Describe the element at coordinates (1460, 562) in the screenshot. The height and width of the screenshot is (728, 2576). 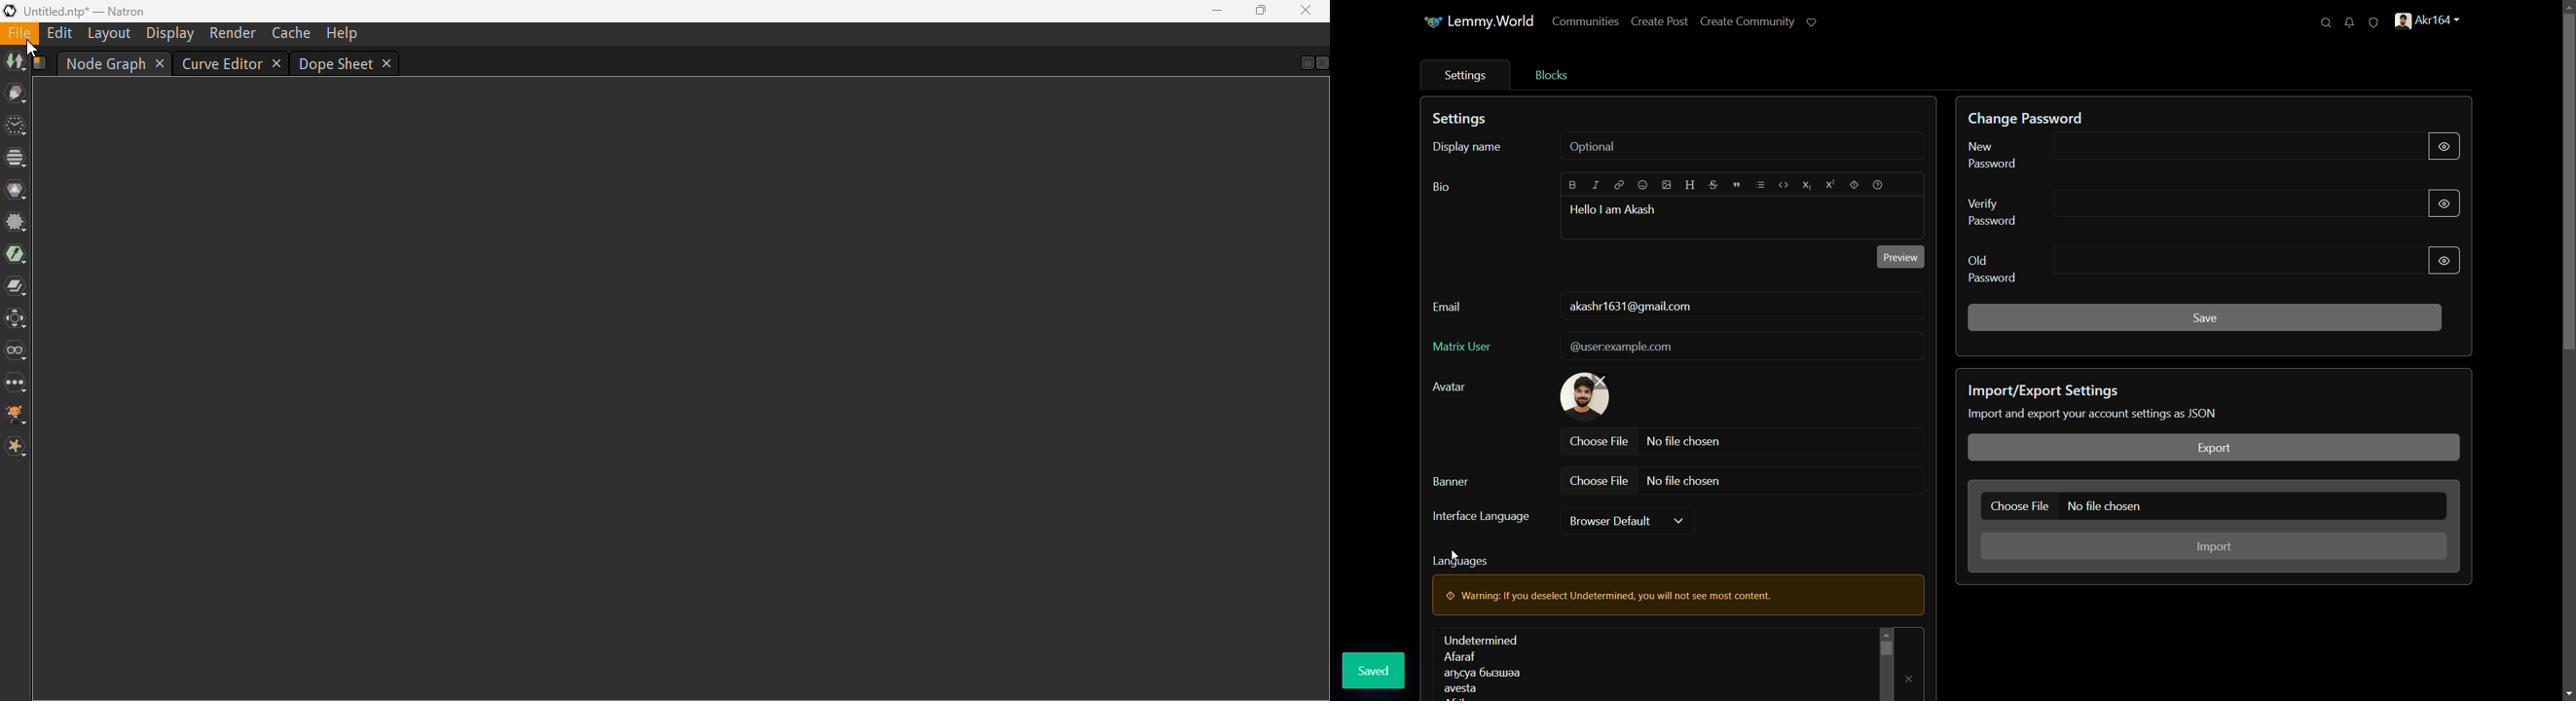
I see `languages` at that location.